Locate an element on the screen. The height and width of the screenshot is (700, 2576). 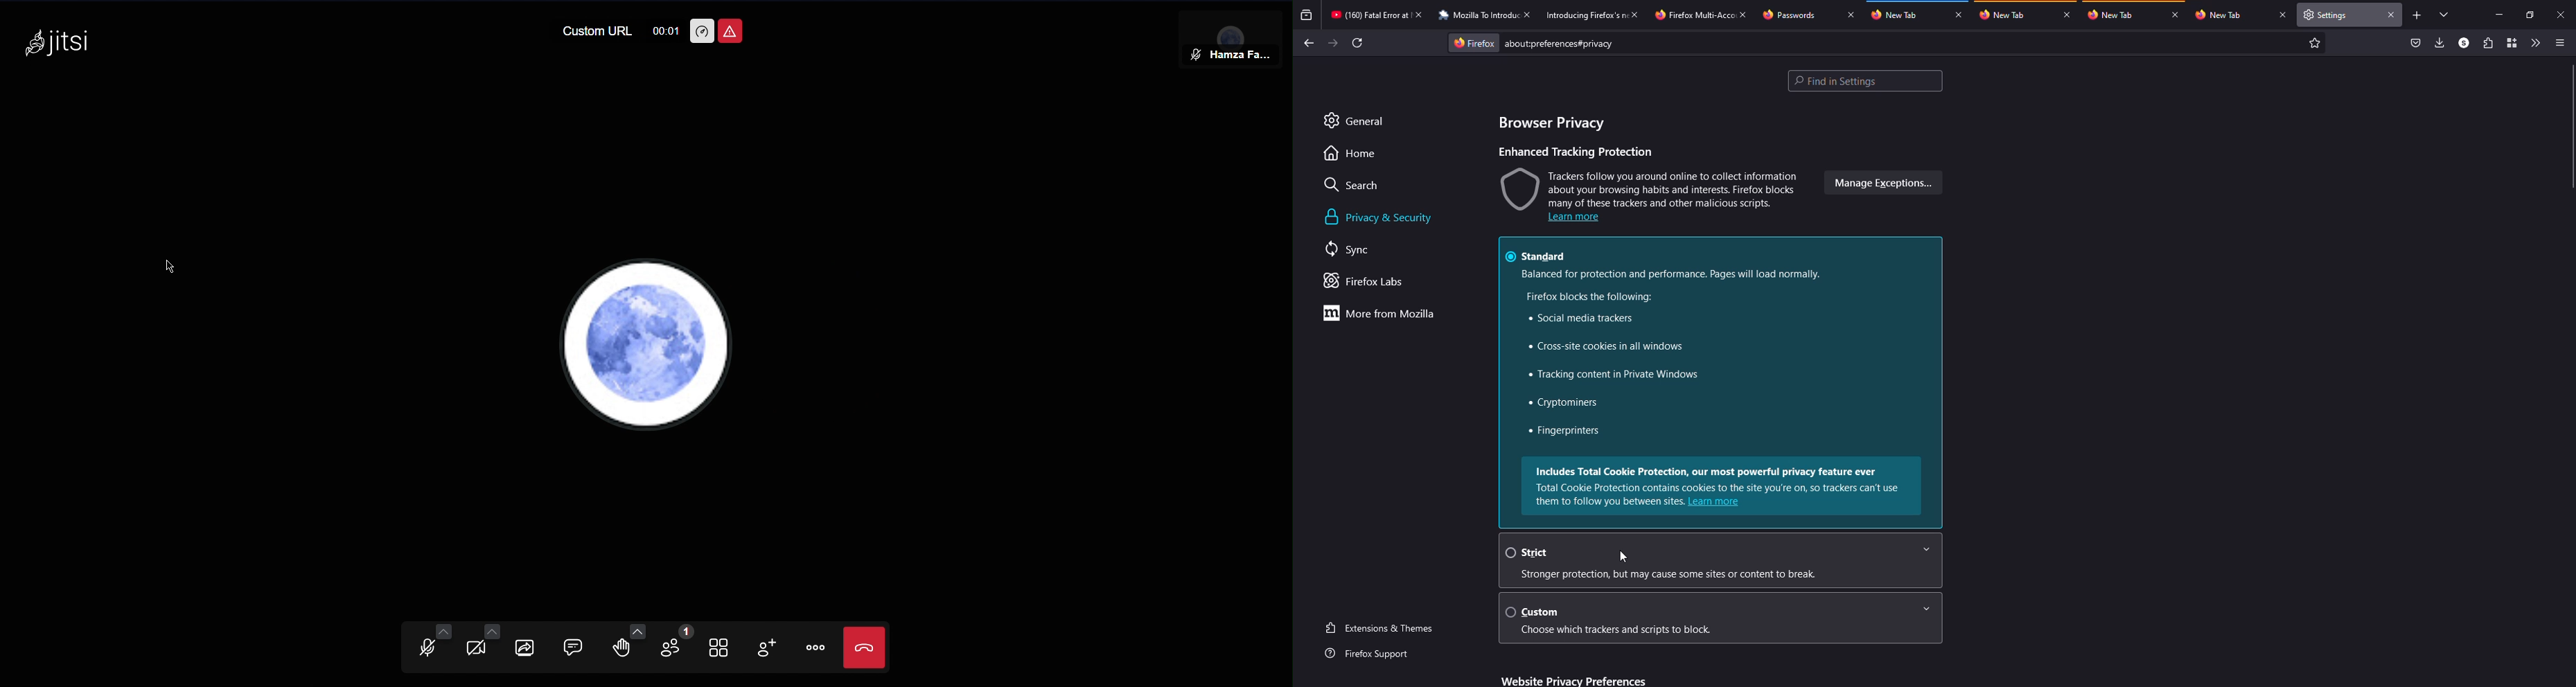
tracking content in private windows is located at coordinates (1619, 374).